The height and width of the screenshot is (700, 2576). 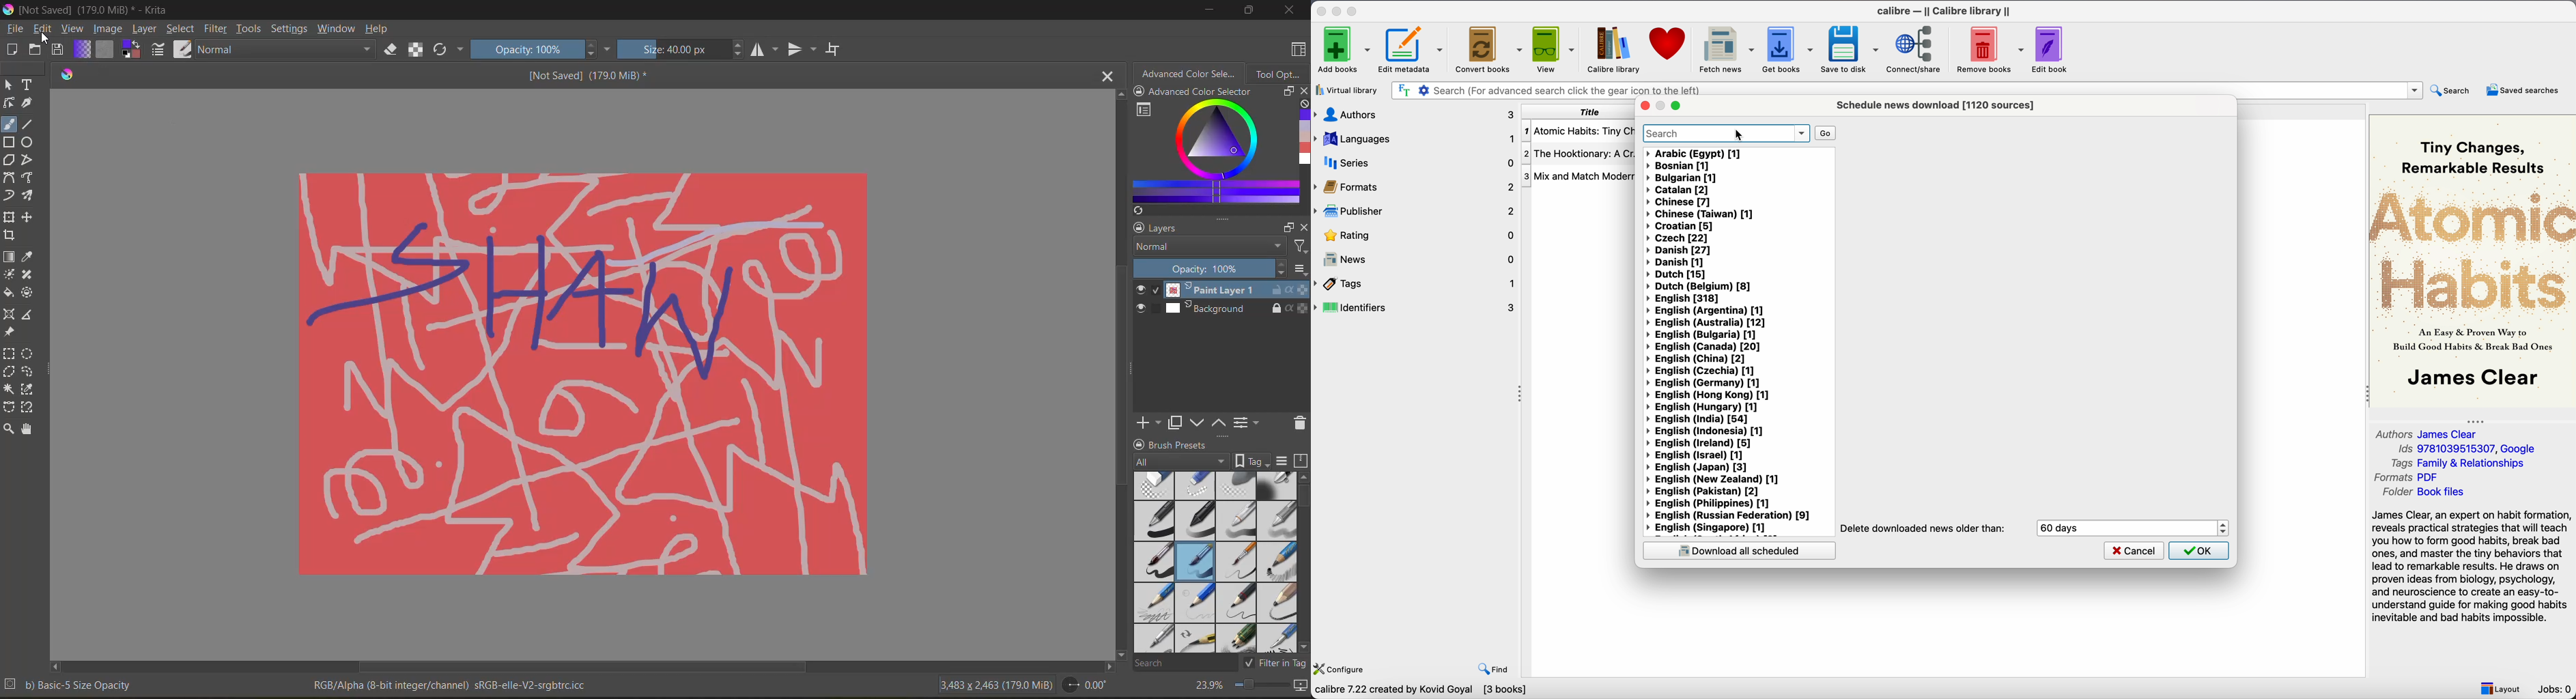 I want to click on English (Singapore) [1], so click(x=1709, y=528).